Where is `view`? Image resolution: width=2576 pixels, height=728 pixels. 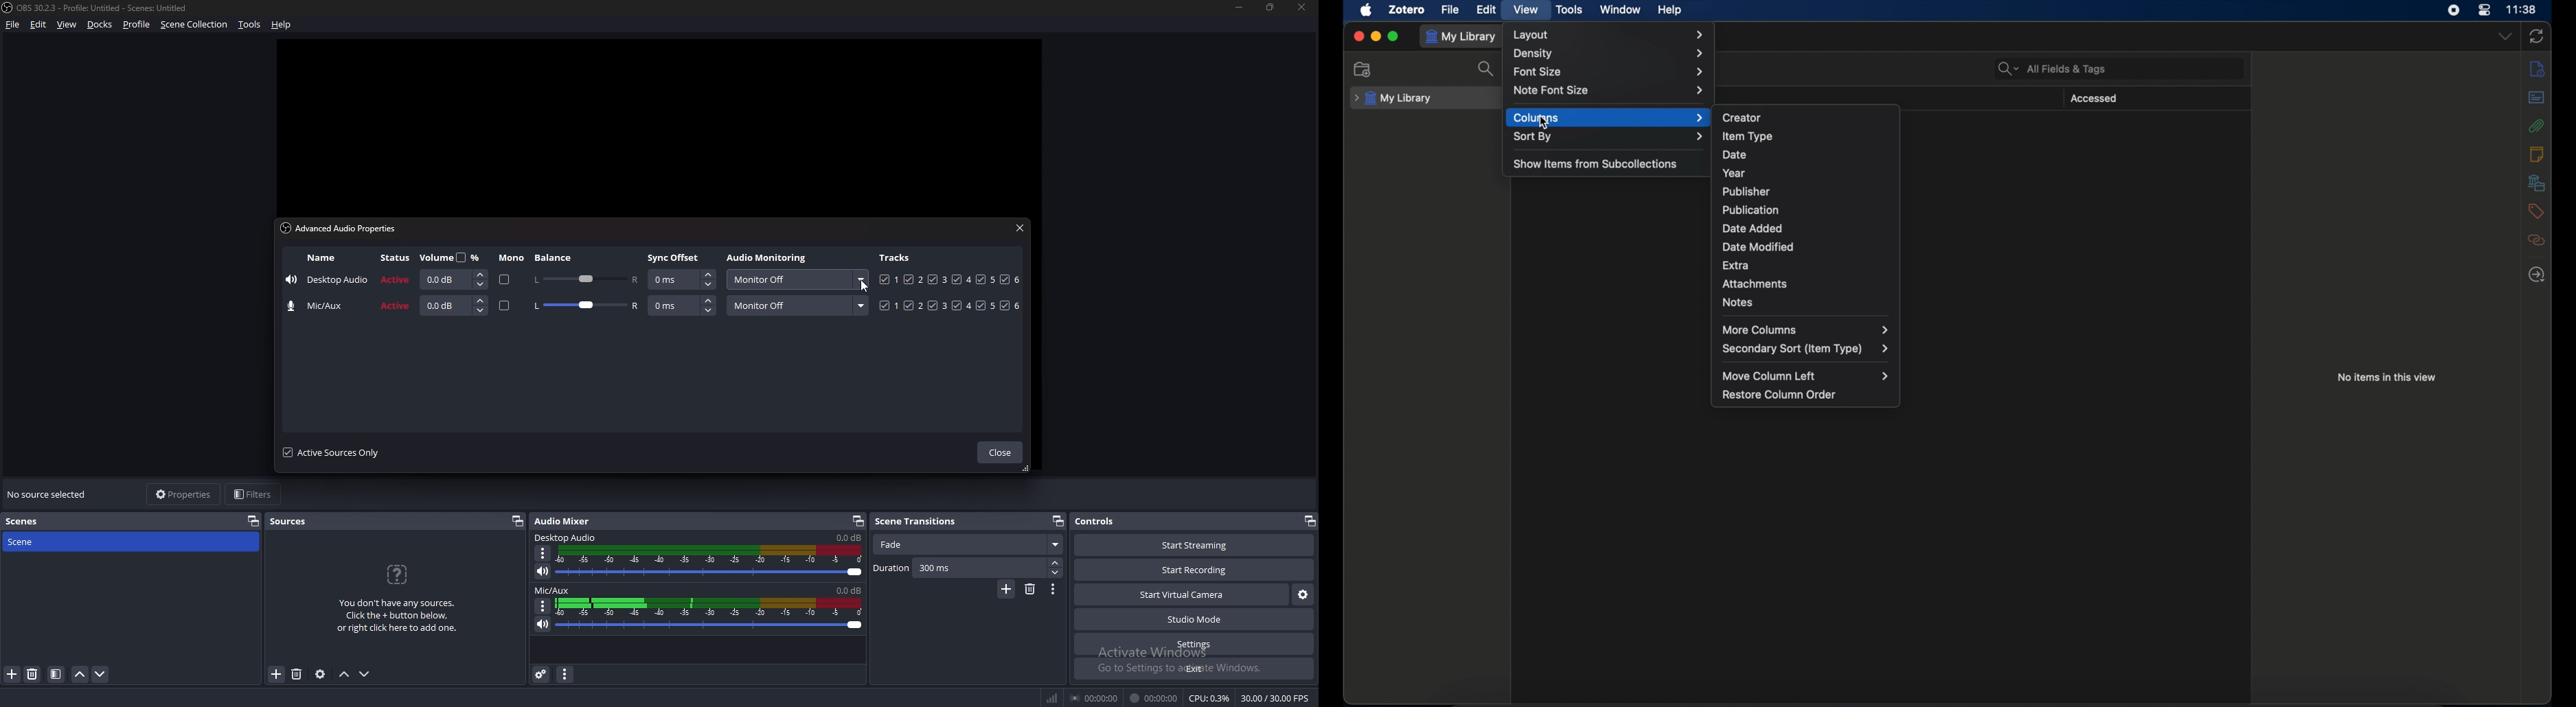 view is located at coordinates (67, 24).